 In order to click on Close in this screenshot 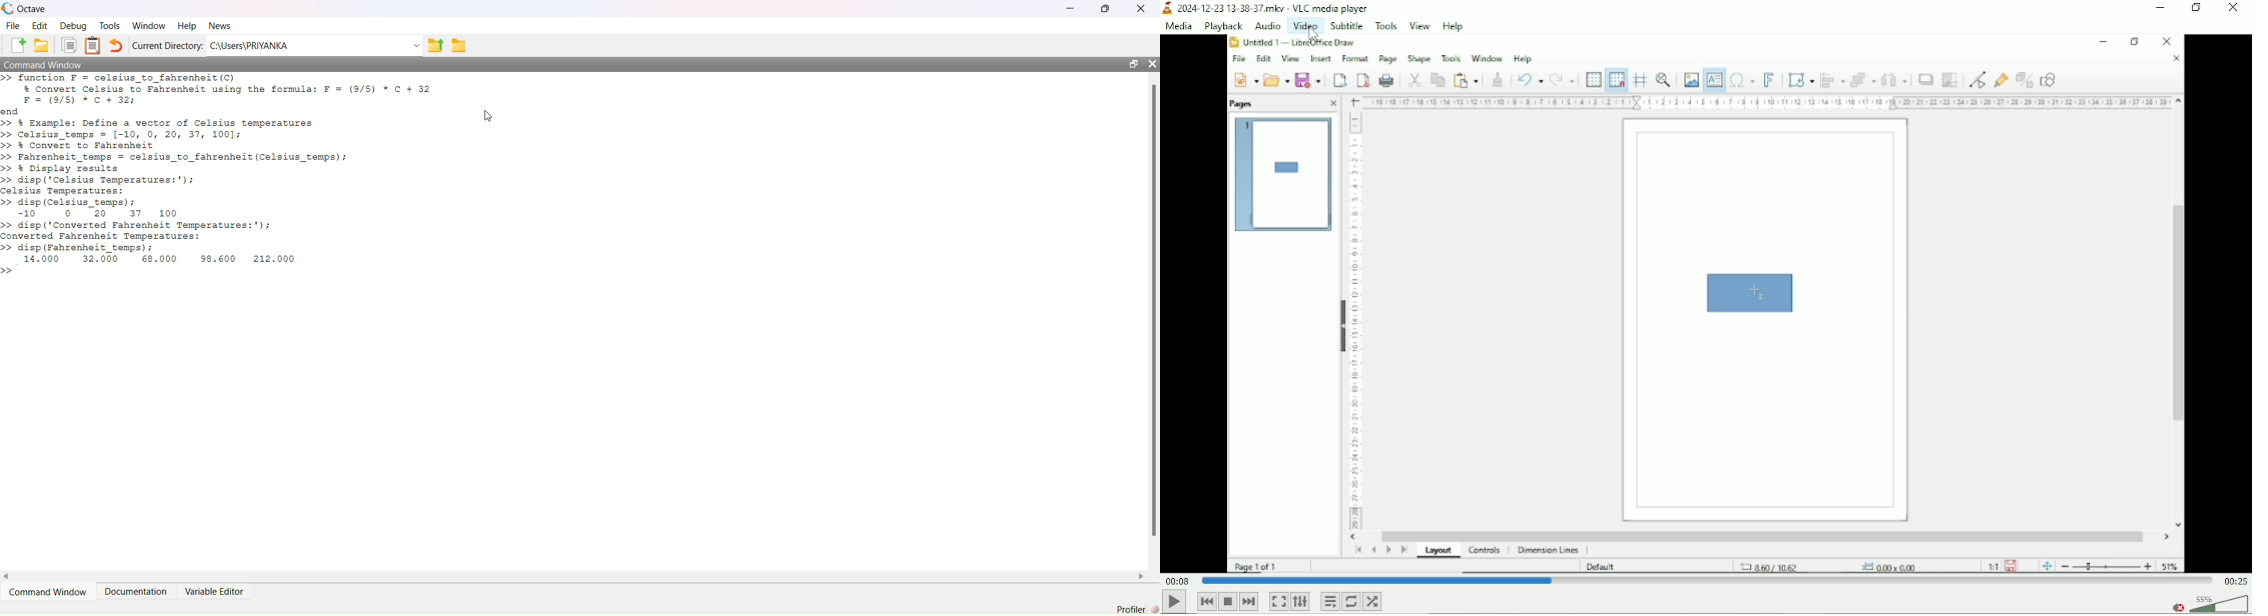, I will do `click(2235, 10)`.